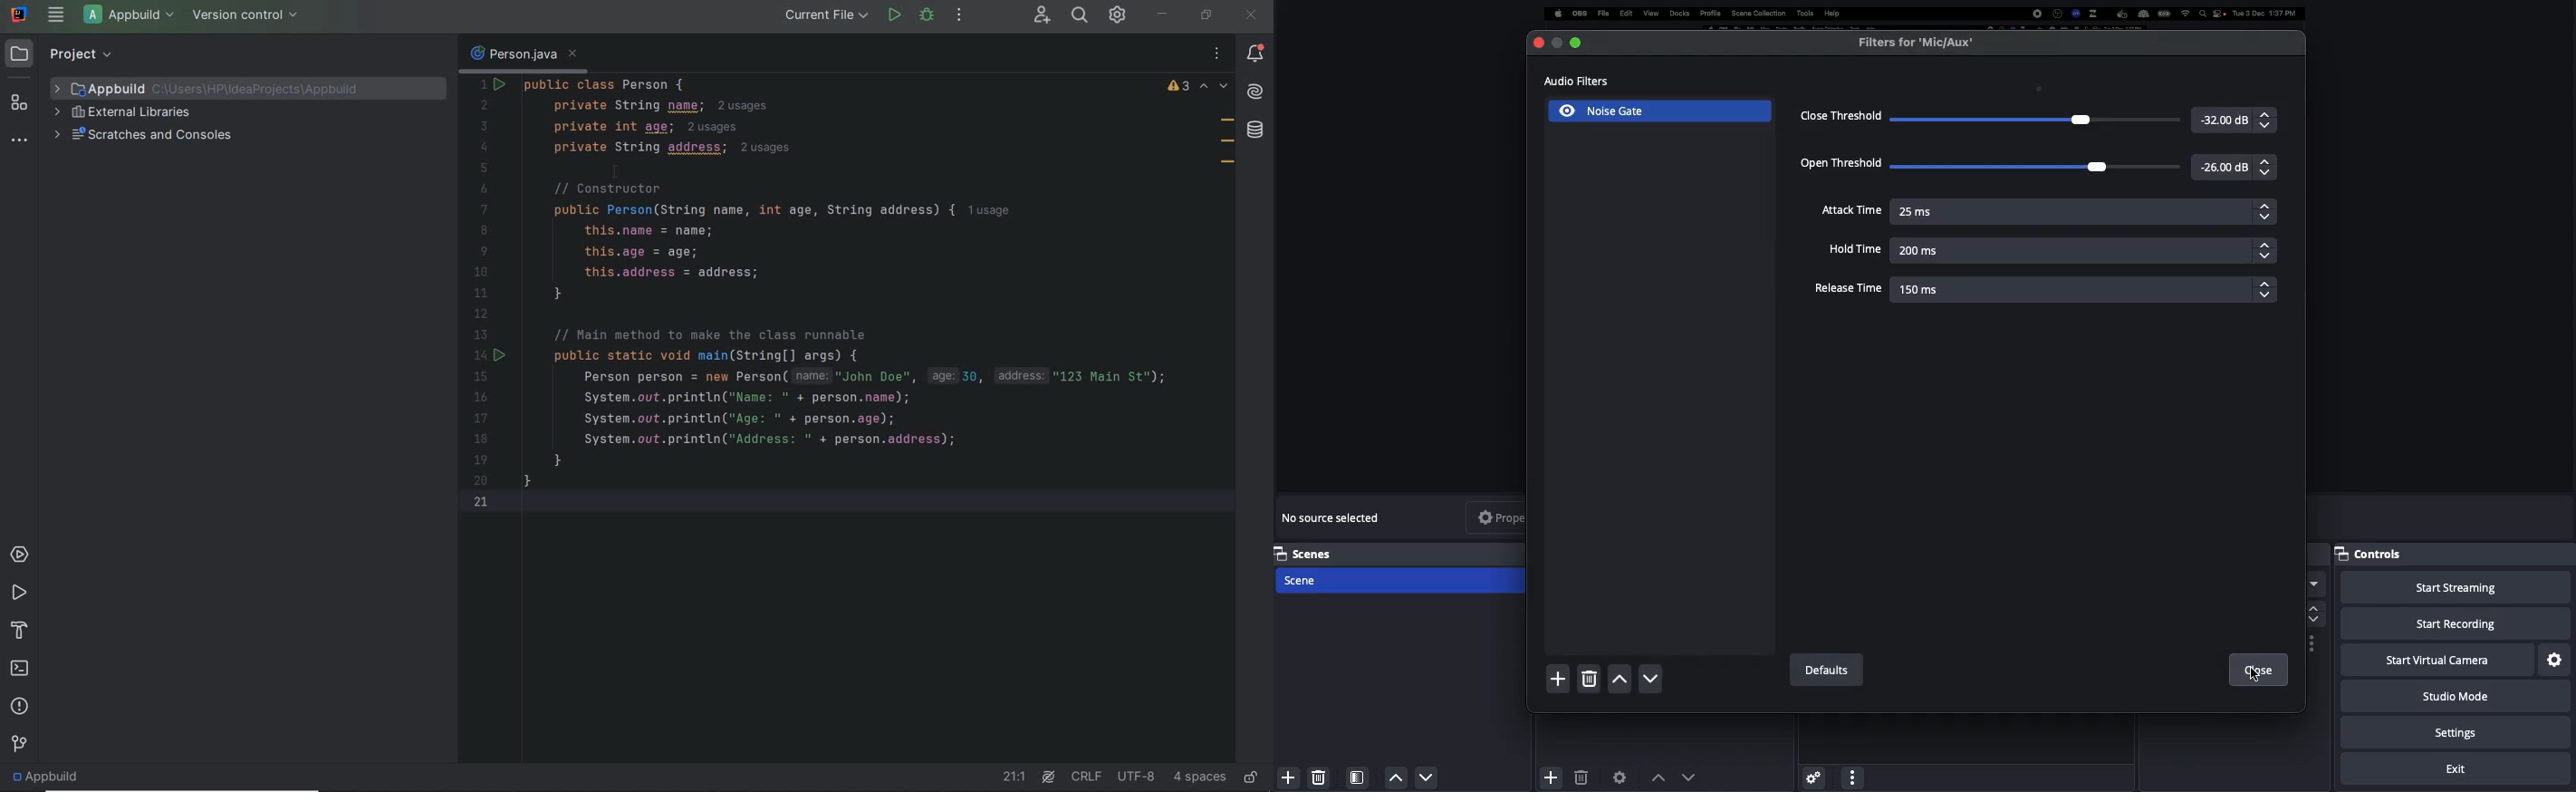  Describe the element at coordinates (2458, 733) in the screenshot. I see `Settings` at that location.